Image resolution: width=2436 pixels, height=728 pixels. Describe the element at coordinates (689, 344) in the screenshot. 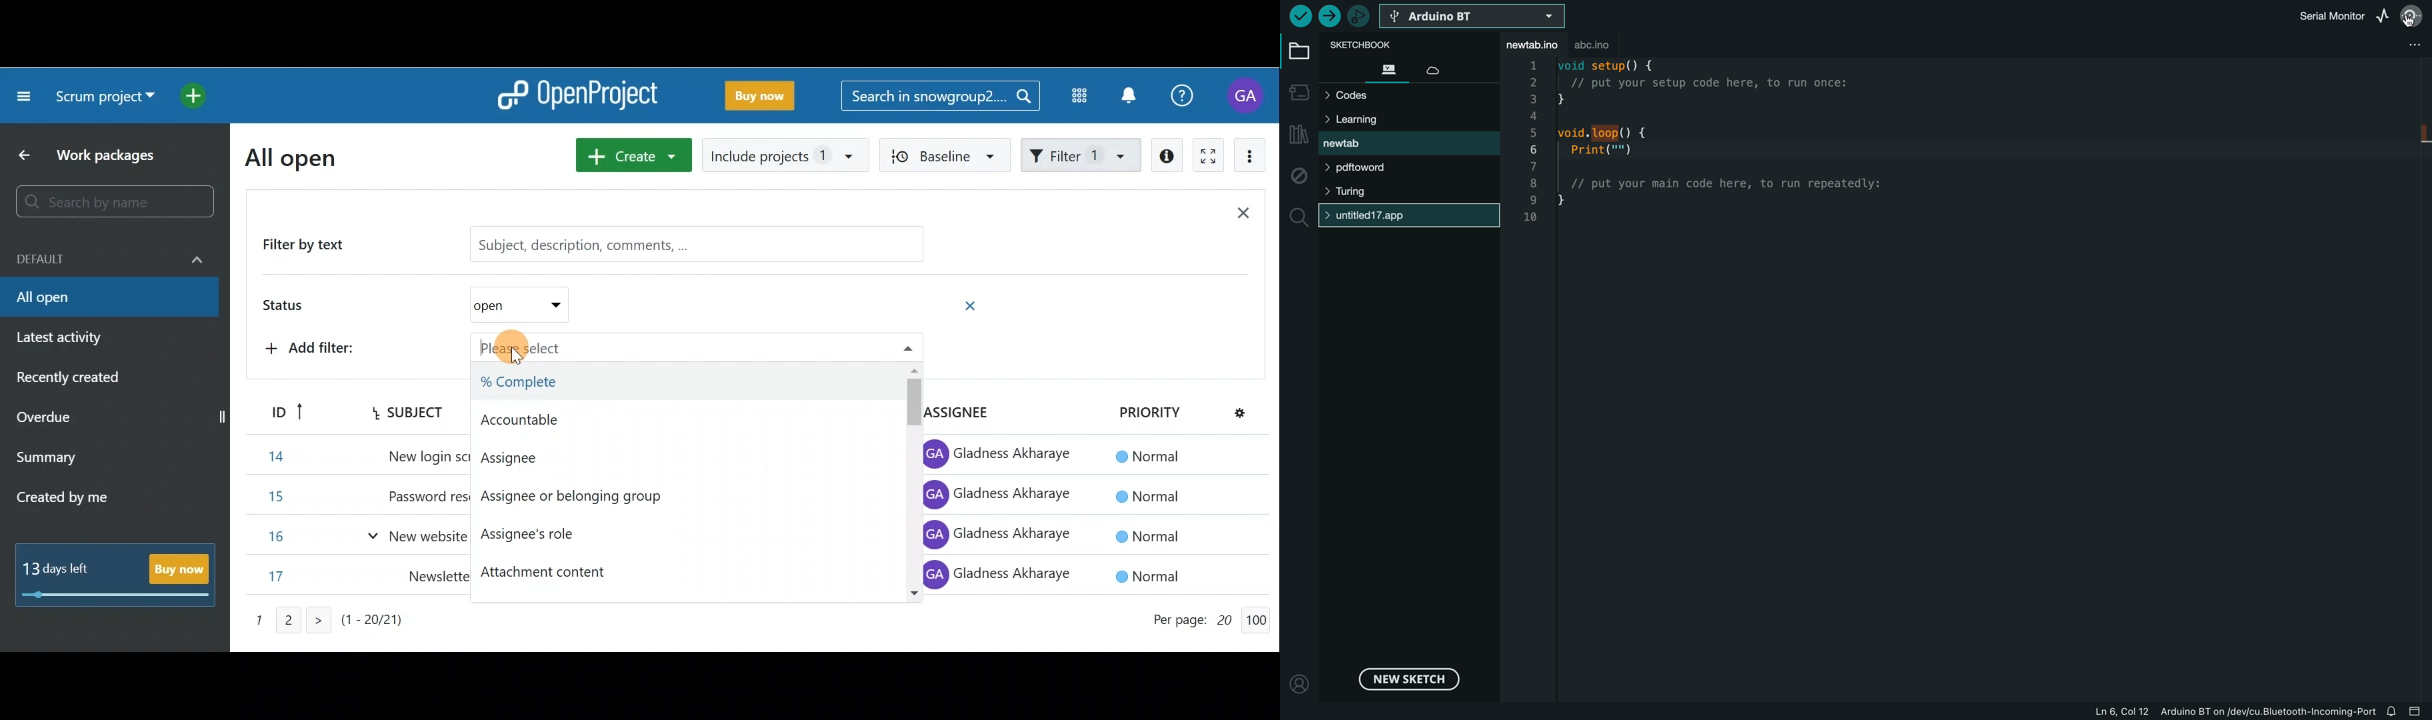

I see `Please select` at that location.